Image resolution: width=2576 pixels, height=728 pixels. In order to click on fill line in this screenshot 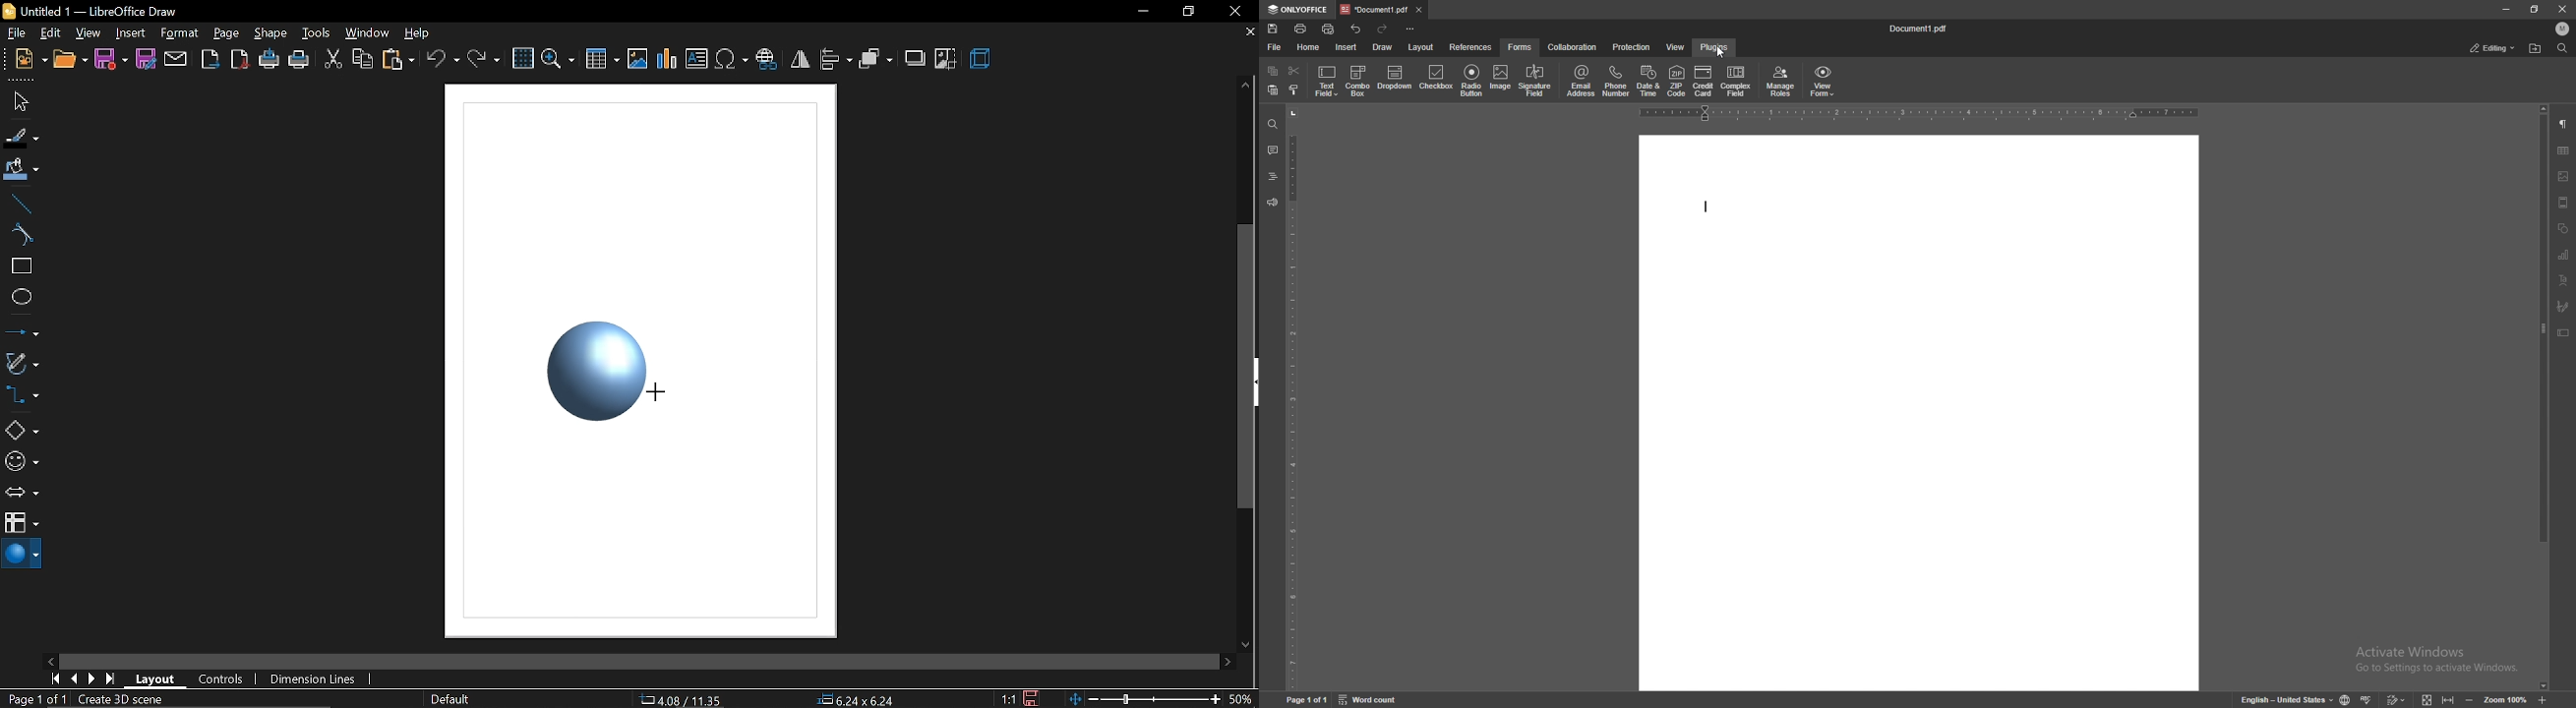, I will do `click(22, 139)`.